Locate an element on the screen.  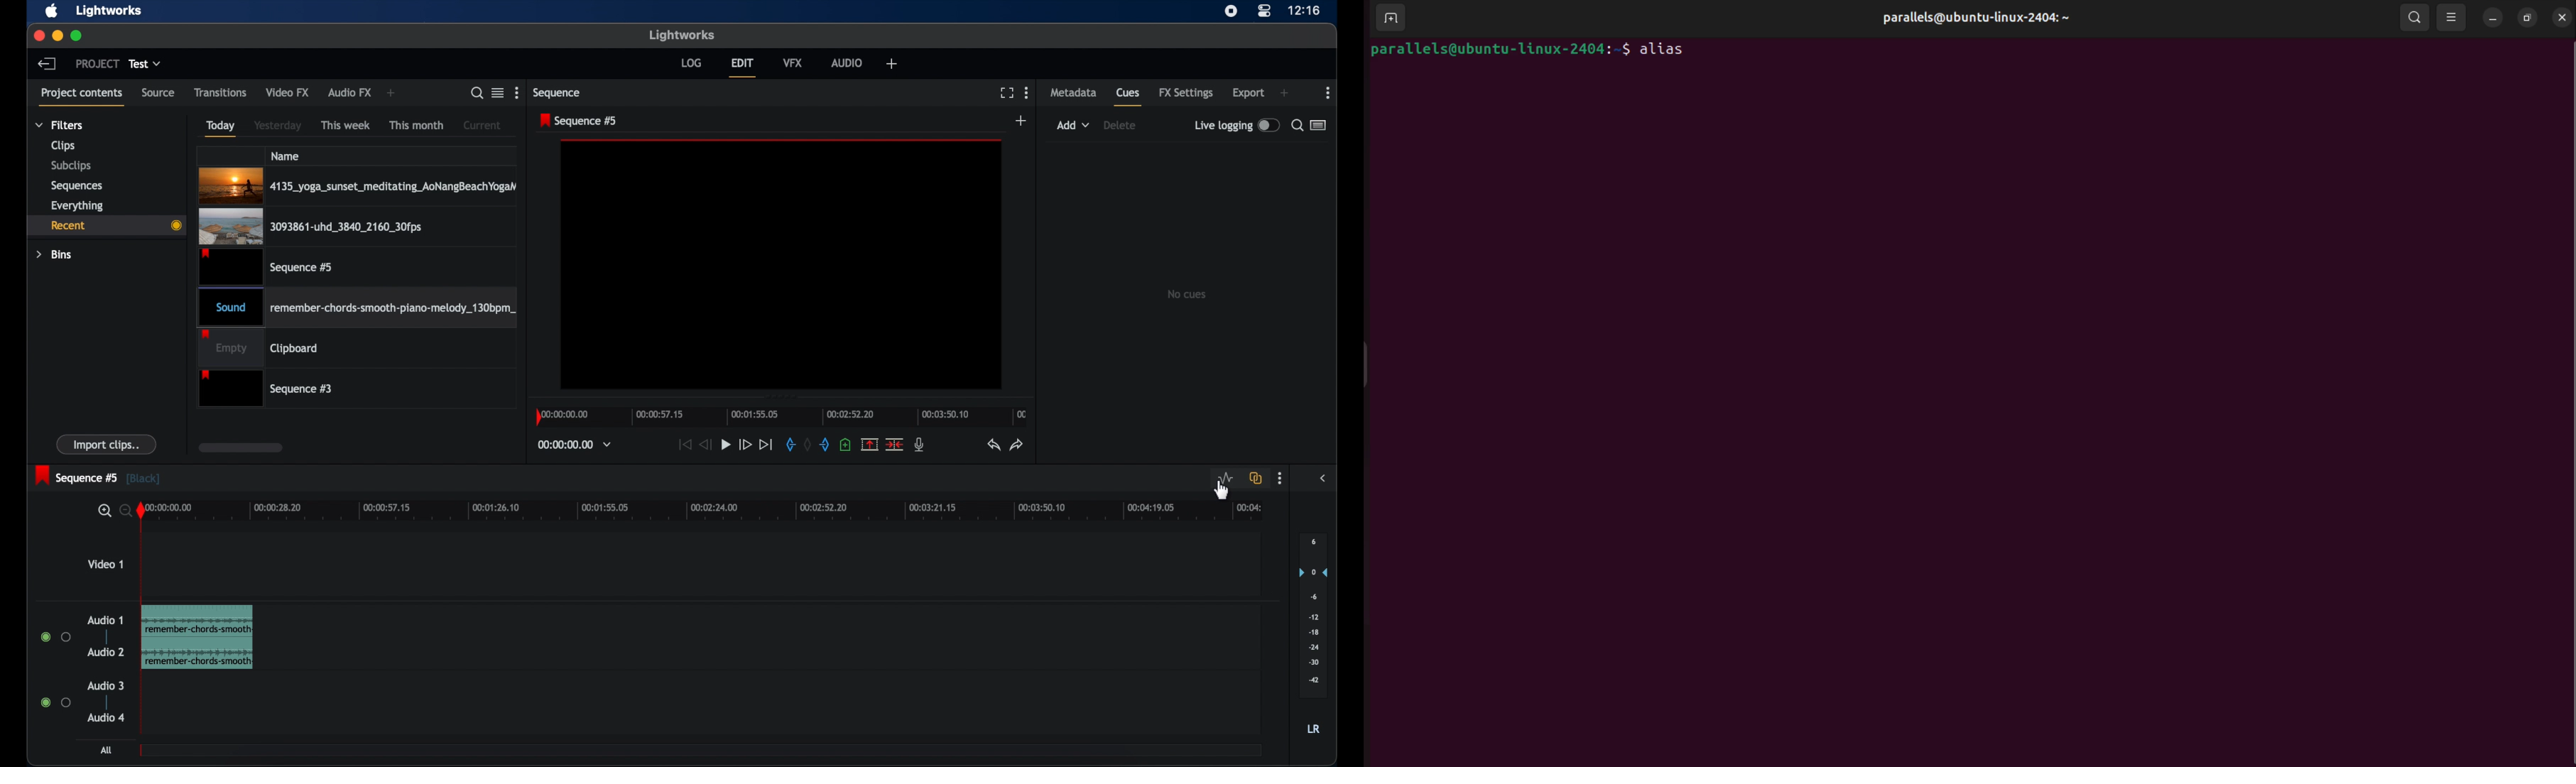
audio output levels is located at coordinates (1313, 614).